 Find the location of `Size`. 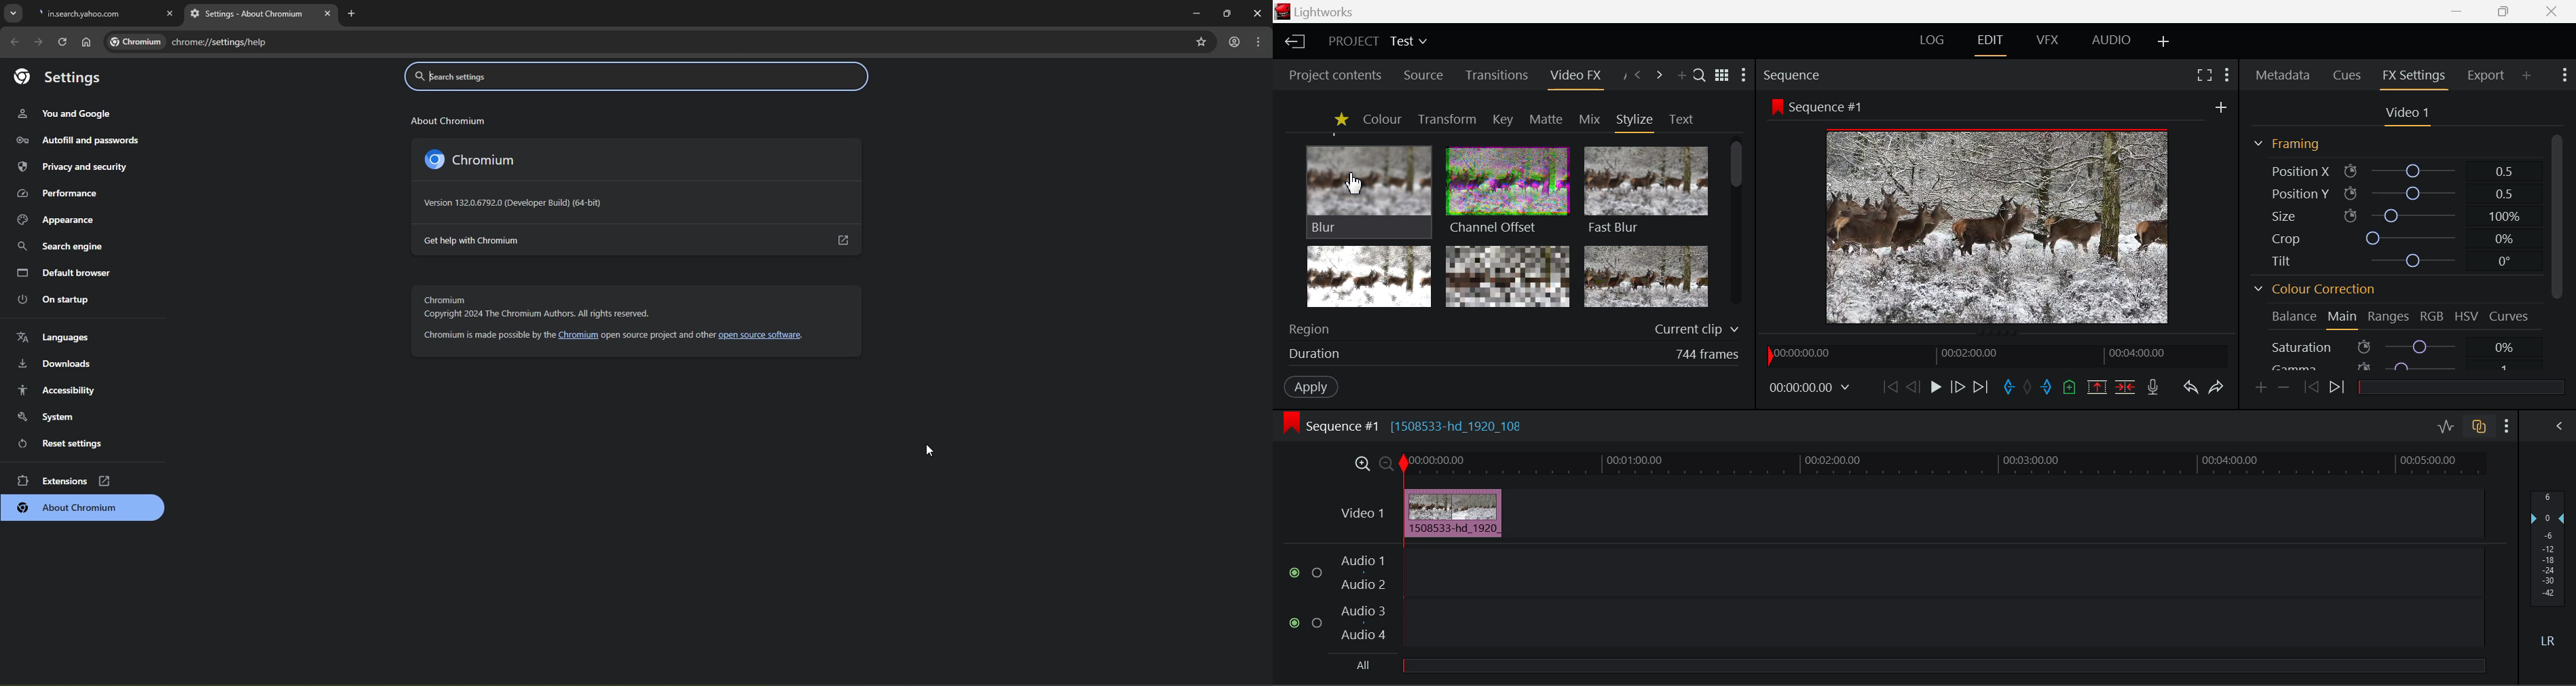

Size is located at coordinates (2392, 214).